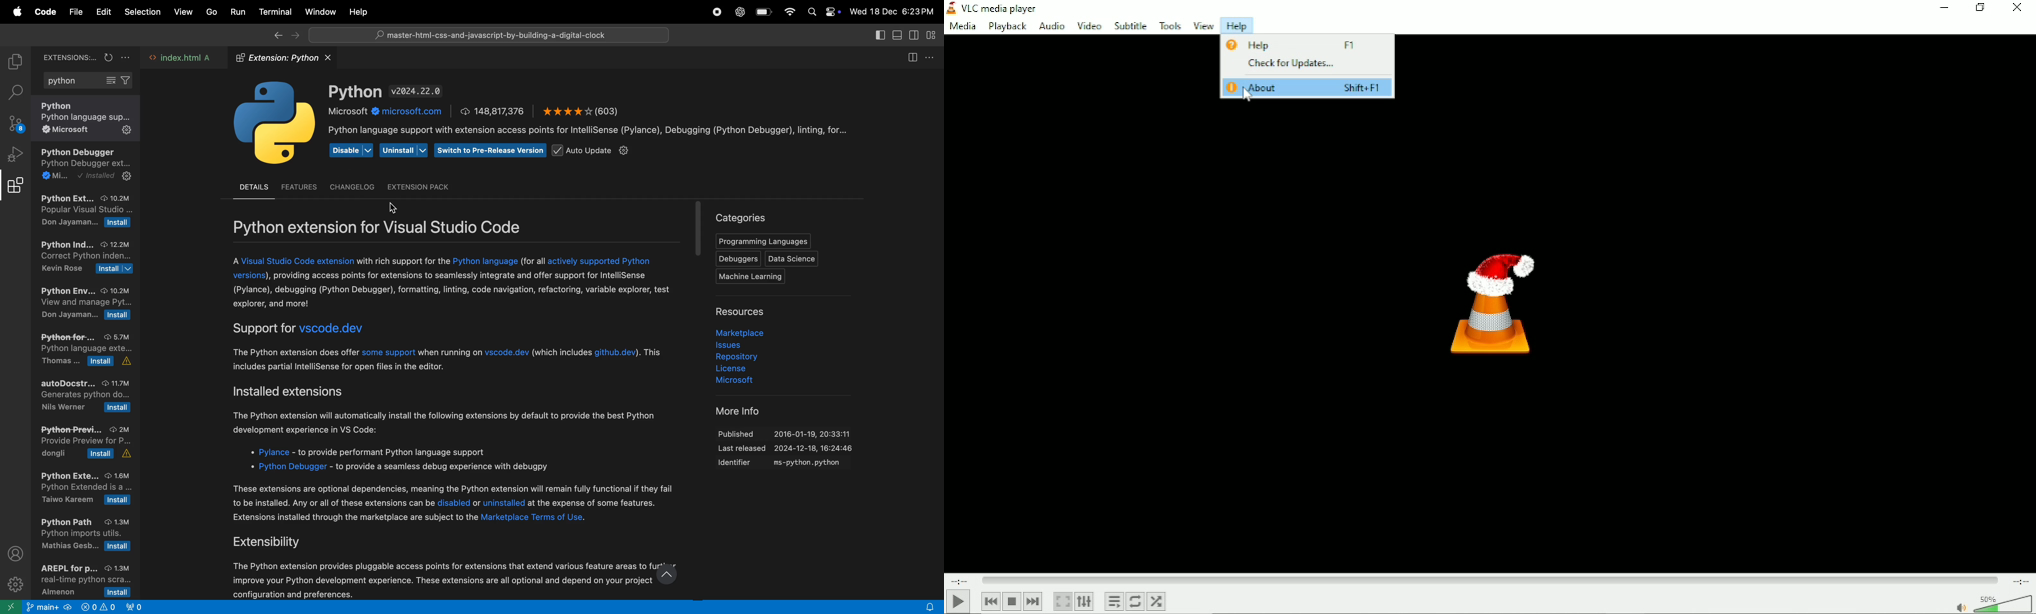  What do you see at coordinates (17, 554) in the screenshot?
I see `profile` at bounding box center [17, 554].